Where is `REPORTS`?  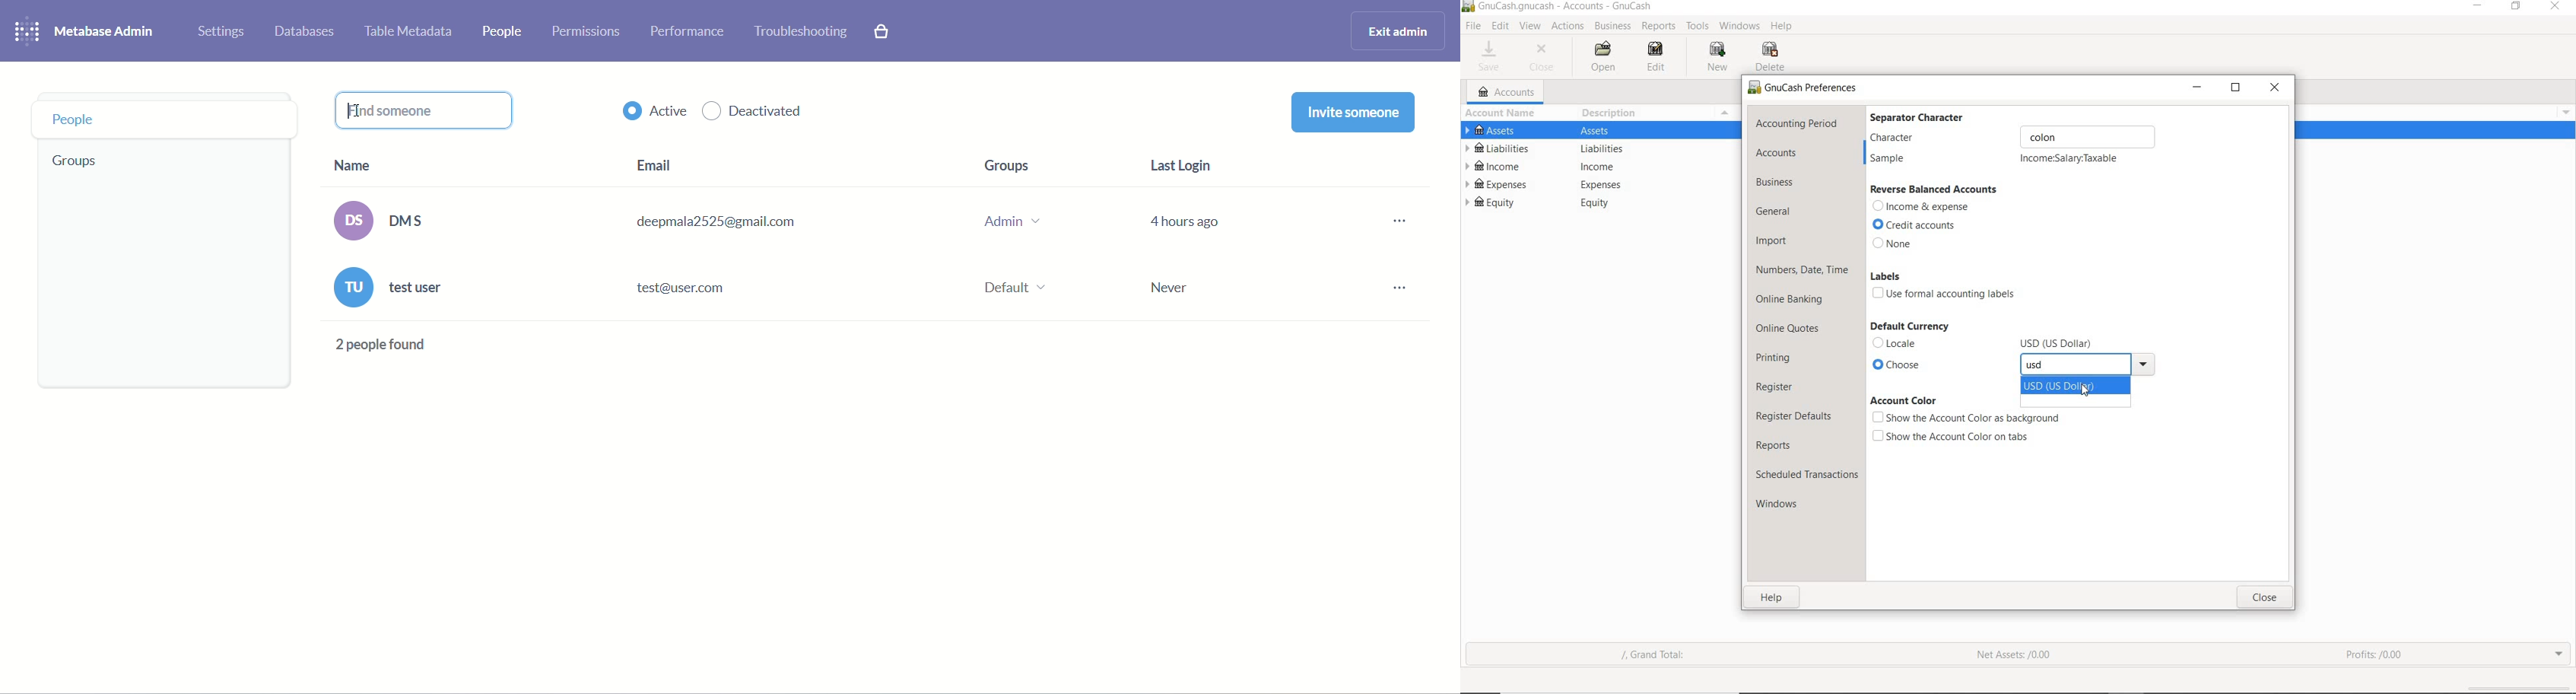
REPORTS is located at coordinates (1659, 27).